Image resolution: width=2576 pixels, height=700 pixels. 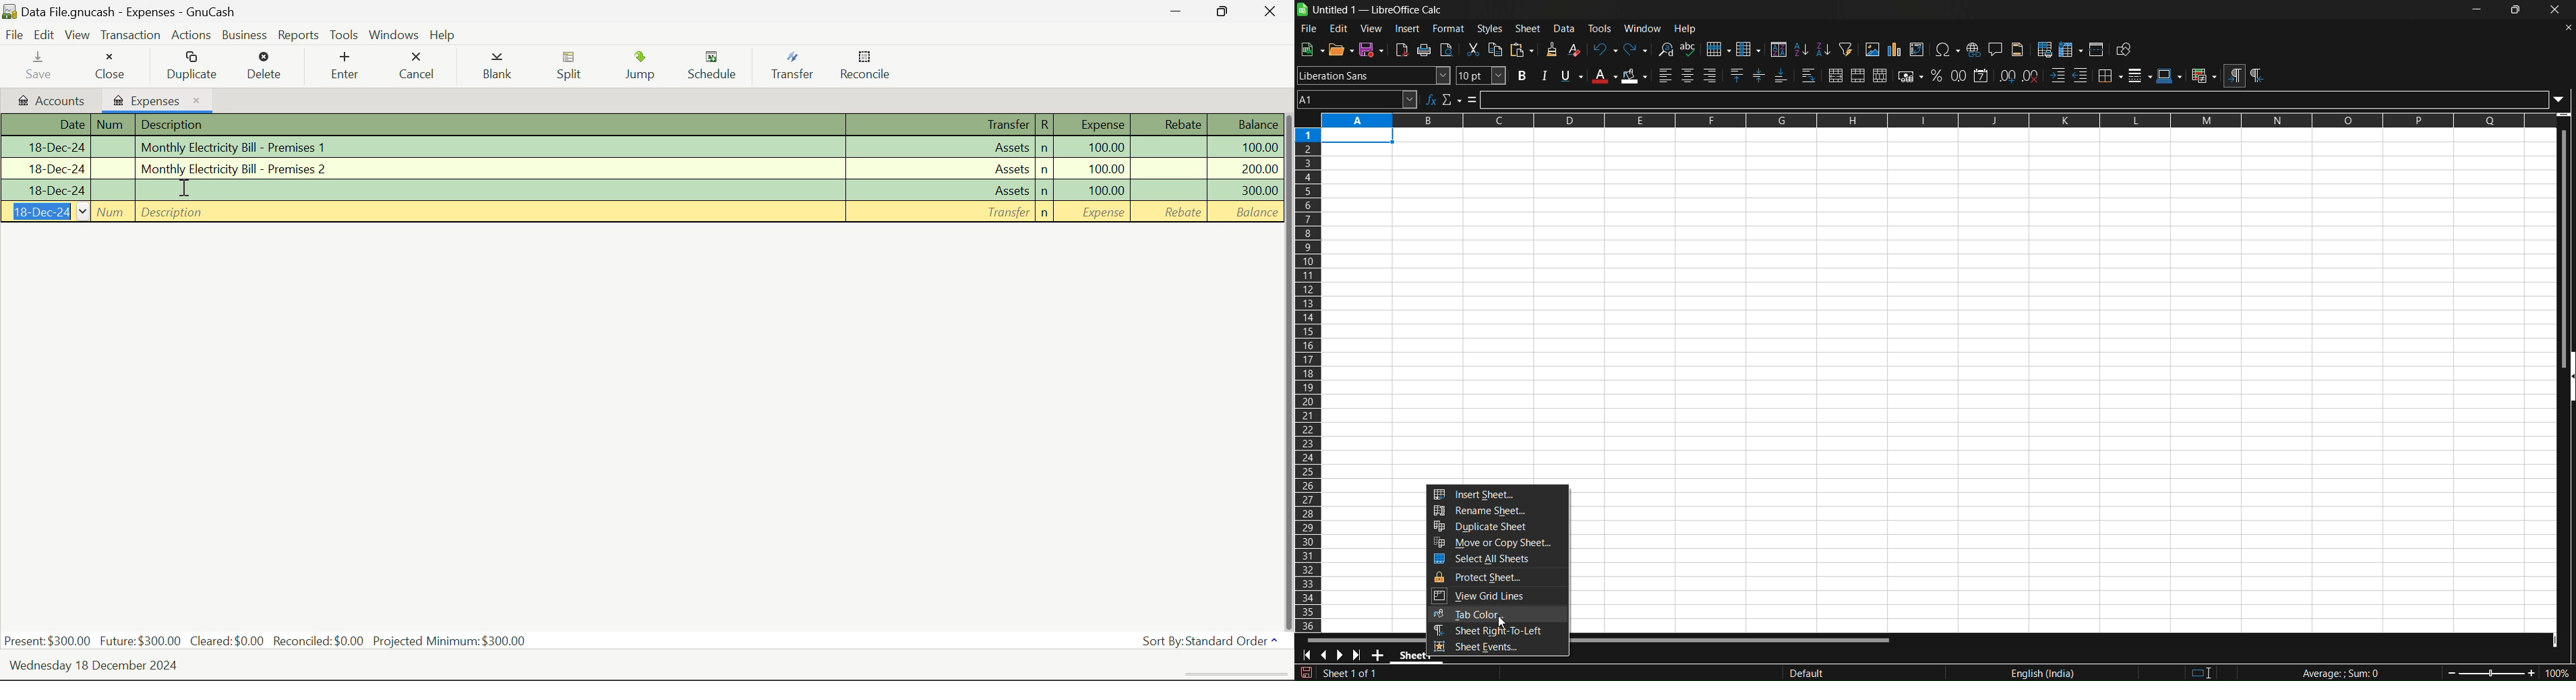 I want to click on Present: $300.00 Future:$300.00 Cleared:$0.00 Reconciled:$0.00 Projected Minimum: $300.00, so click(x=270, y=642).